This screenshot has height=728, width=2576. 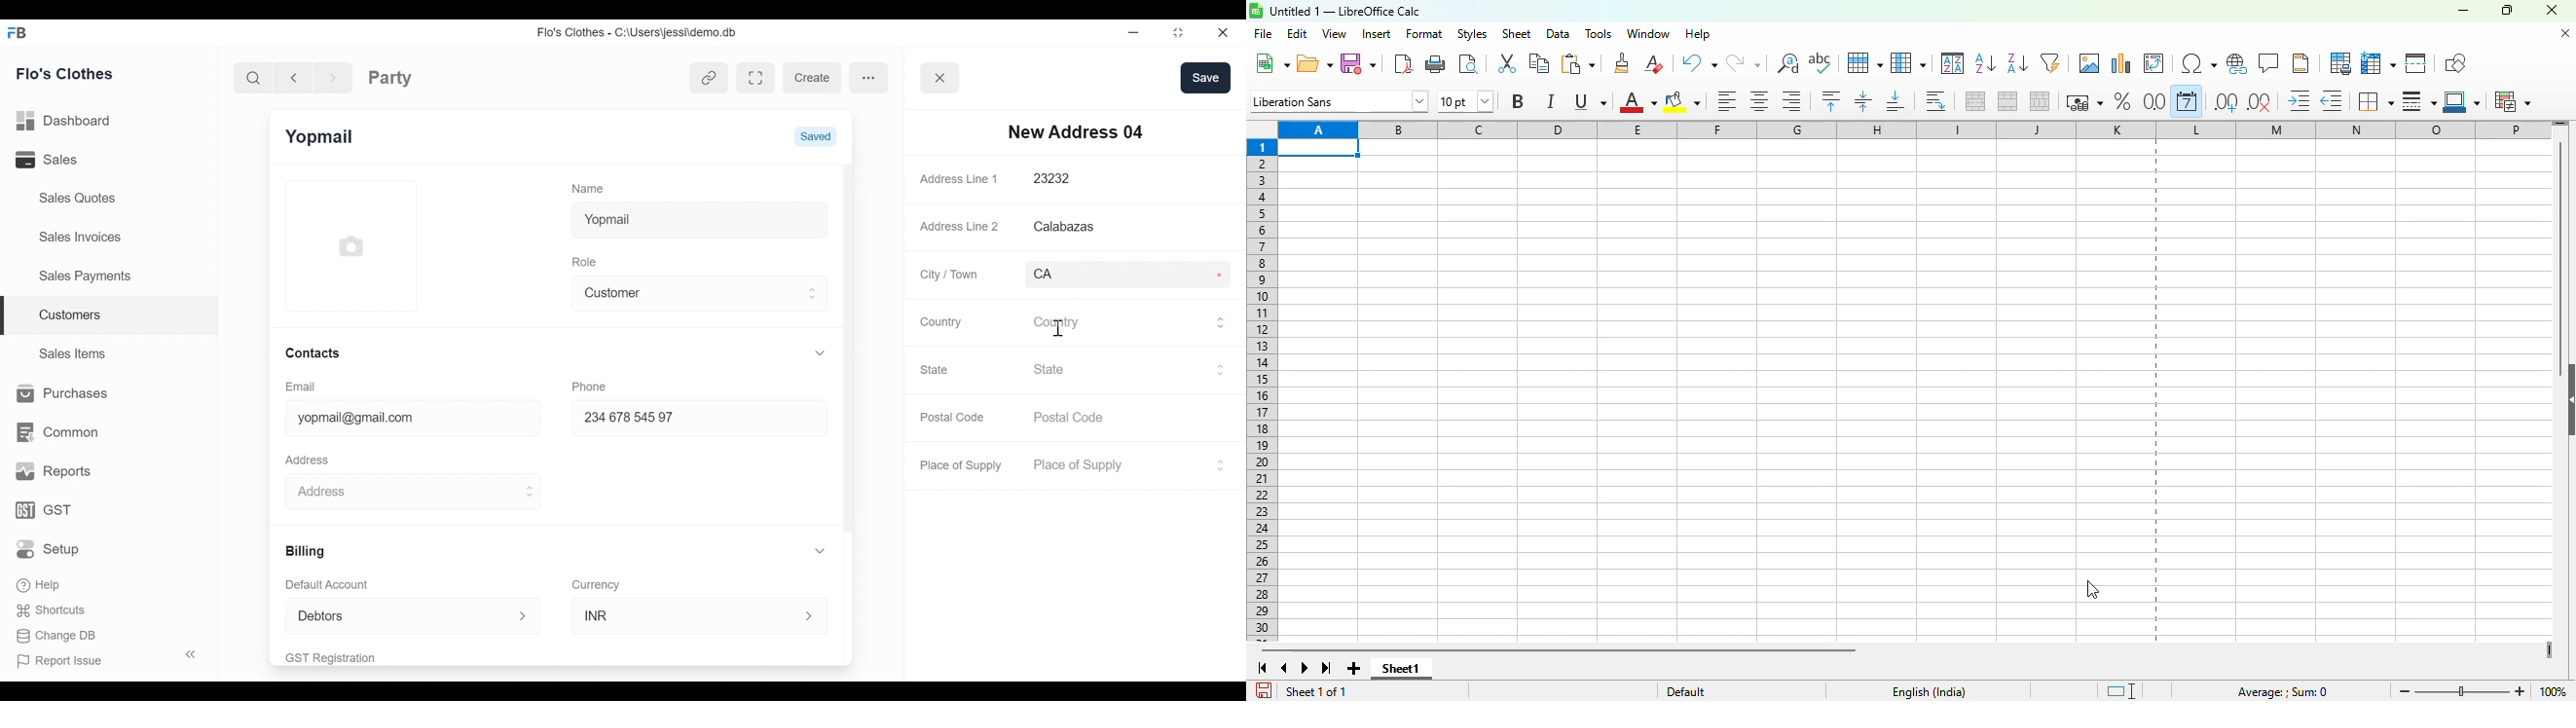 What do you see at coordinates (67, 121) in the screenshot?
I see `Dashboard` at bounding box center [67, 121].